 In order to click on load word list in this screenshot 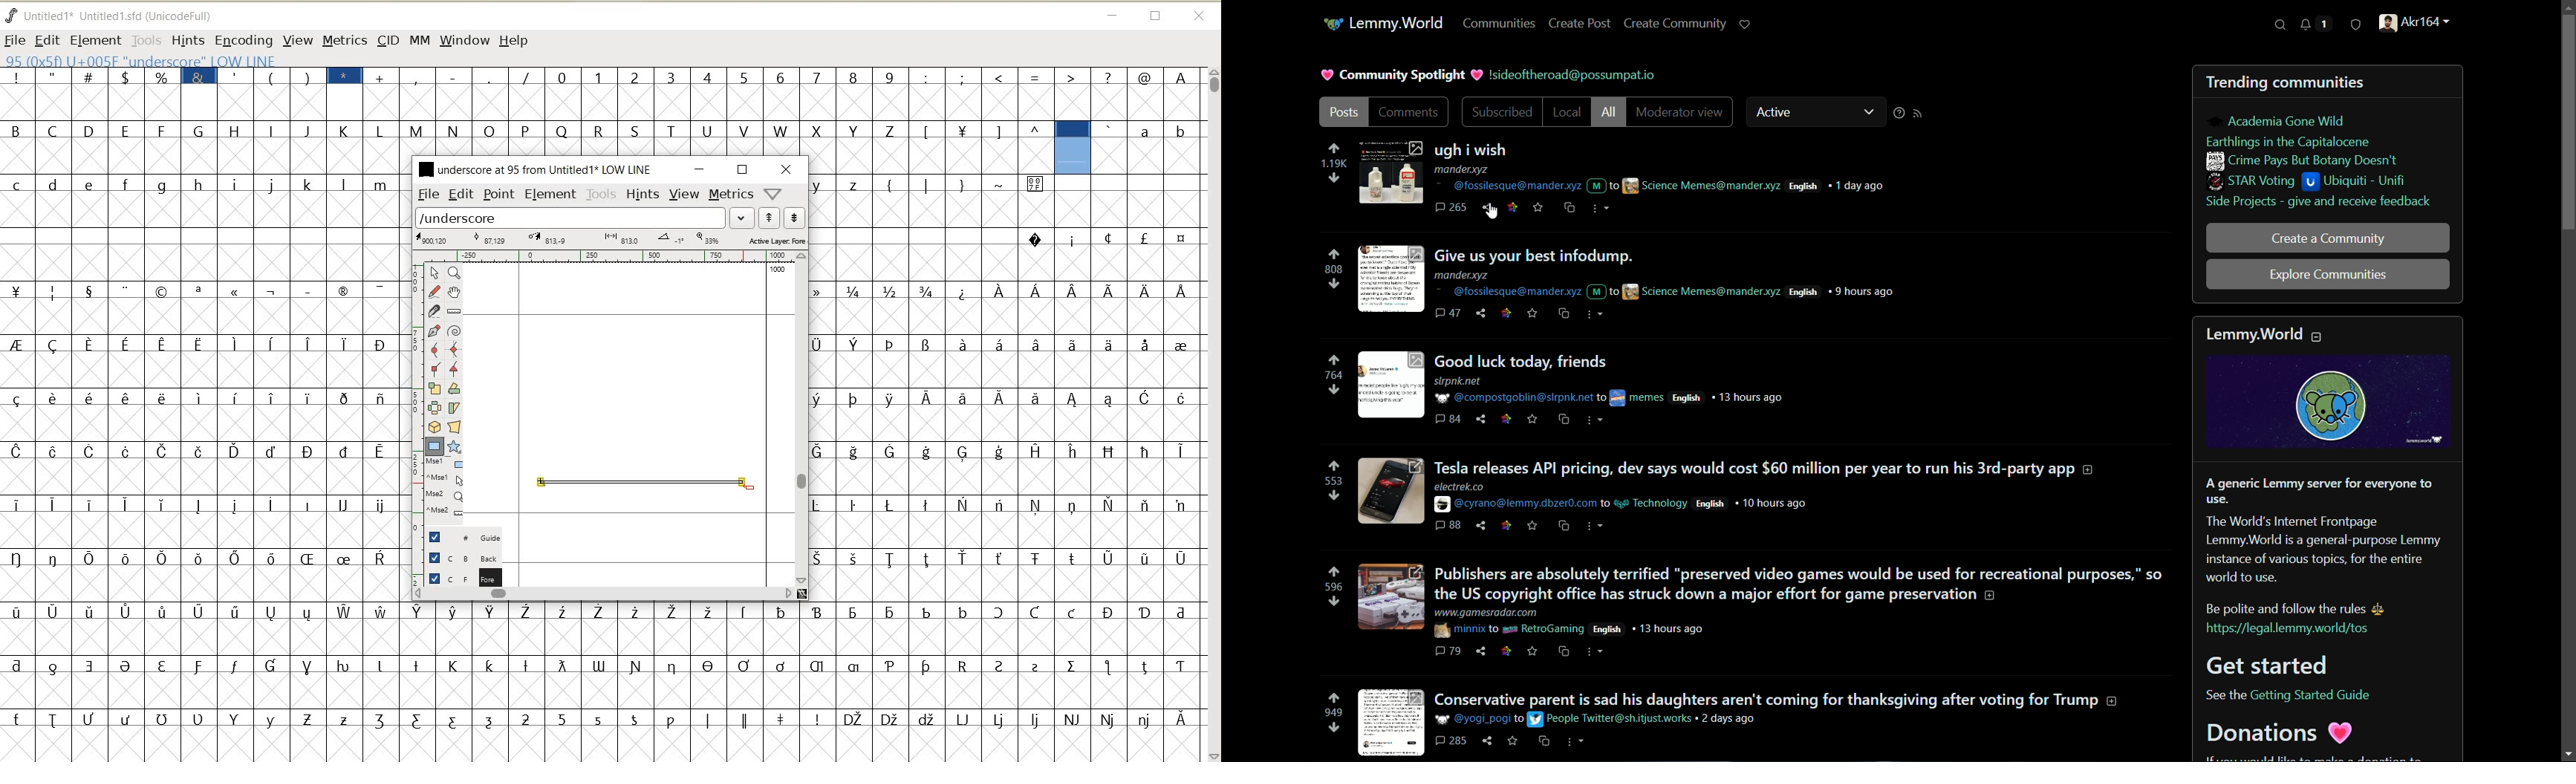, I will do `click(570, 217)`.